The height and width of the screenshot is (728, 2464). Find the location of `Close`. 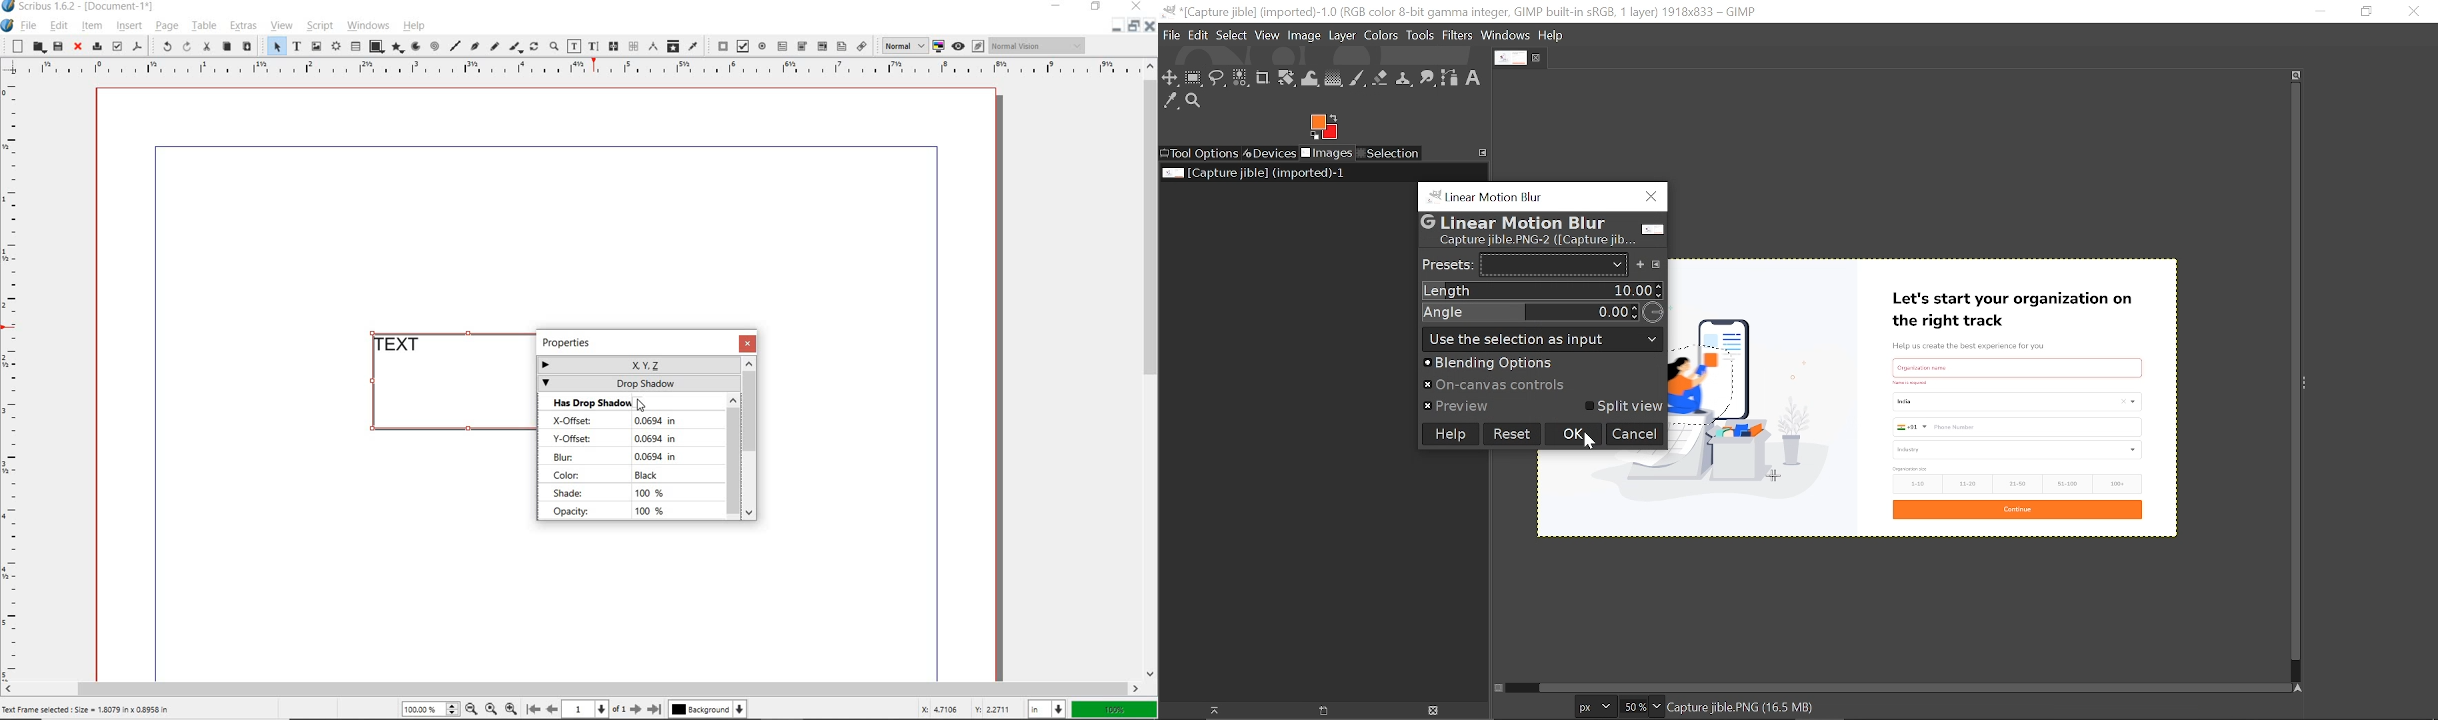

Close is located at coordinates (1150, 26).